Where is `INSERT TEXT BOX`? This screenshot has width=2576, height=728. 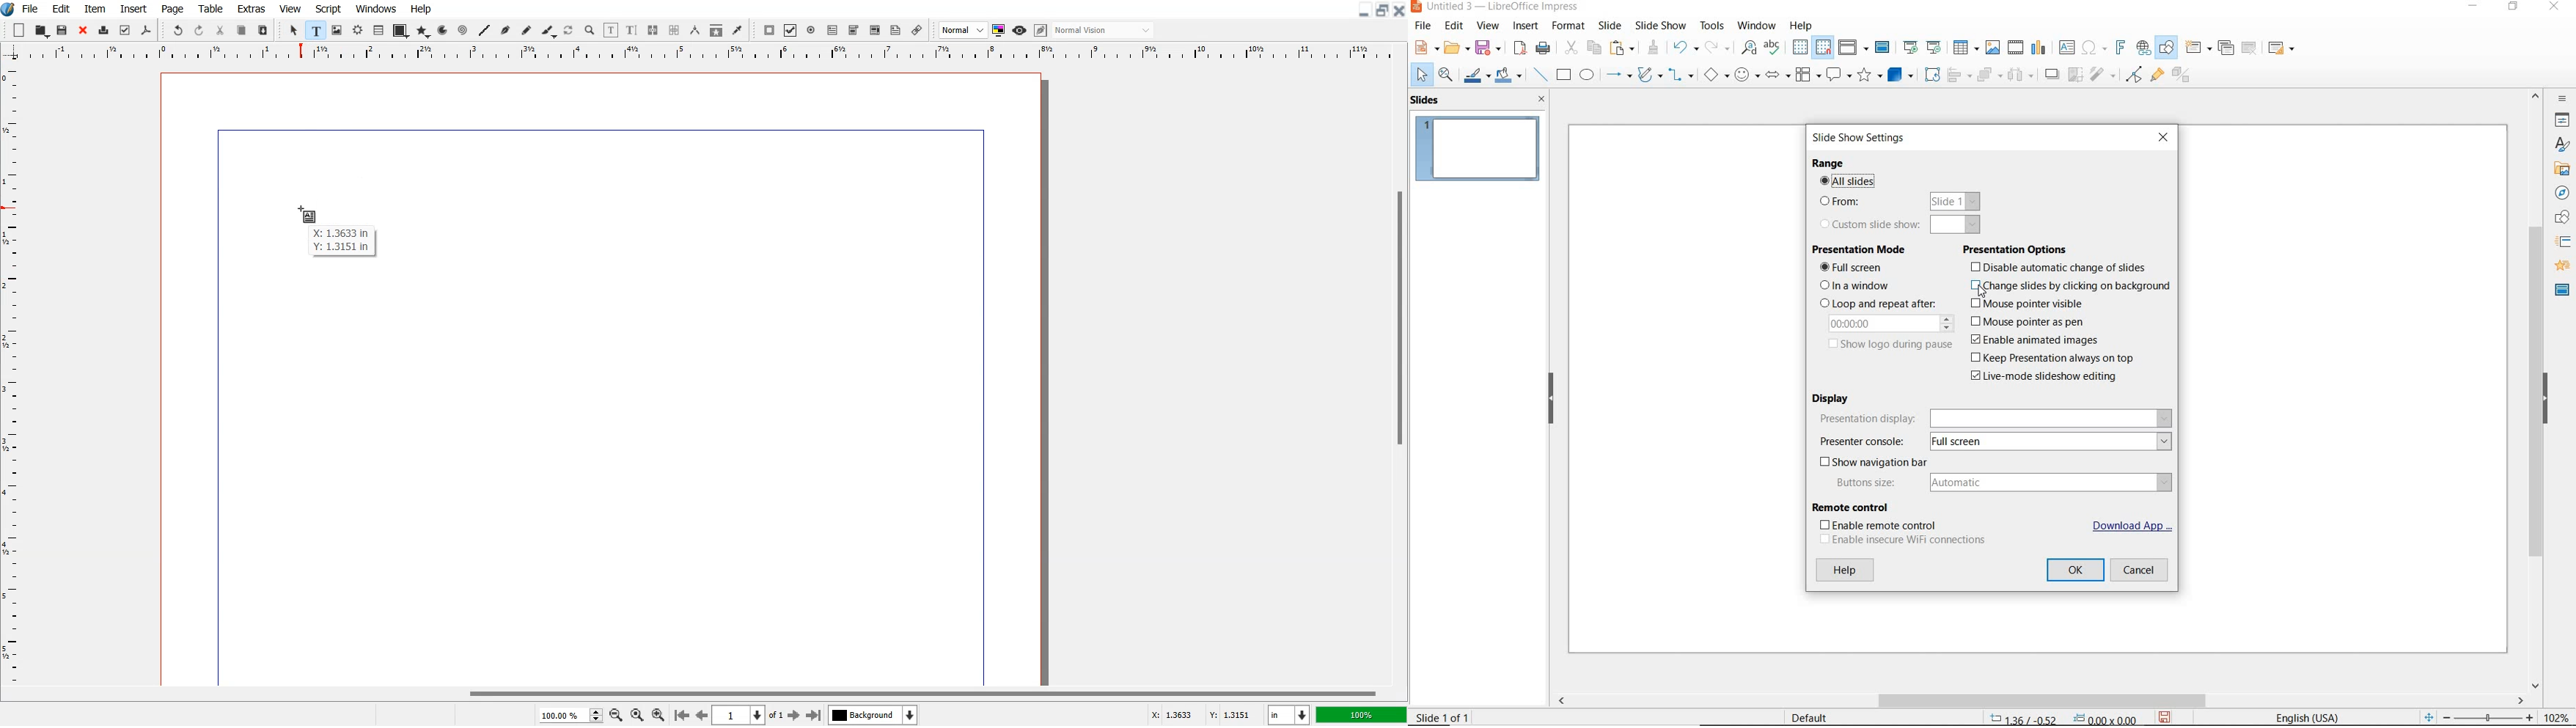 INSERT TEXT BOX is located at coordinates (2068, 47).